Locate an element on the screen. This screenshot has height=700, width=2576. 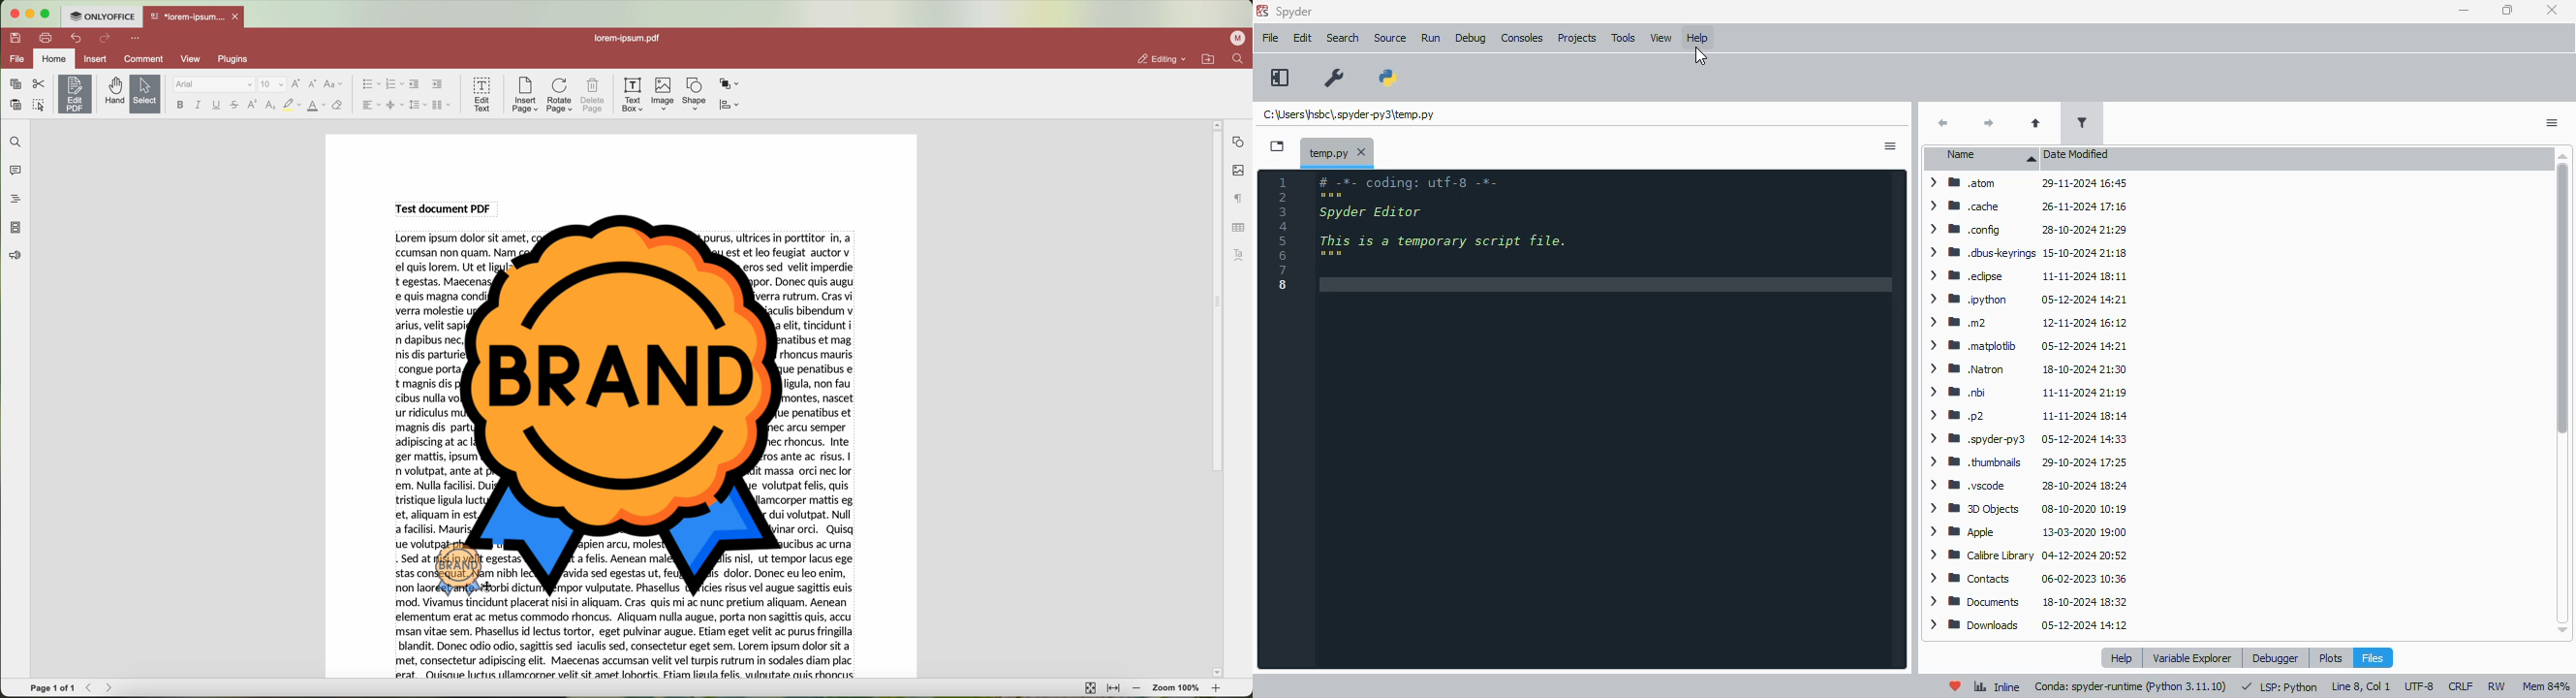
> mm Apple 13-03-2020 19:00 is located at coordinates (2029, 531).